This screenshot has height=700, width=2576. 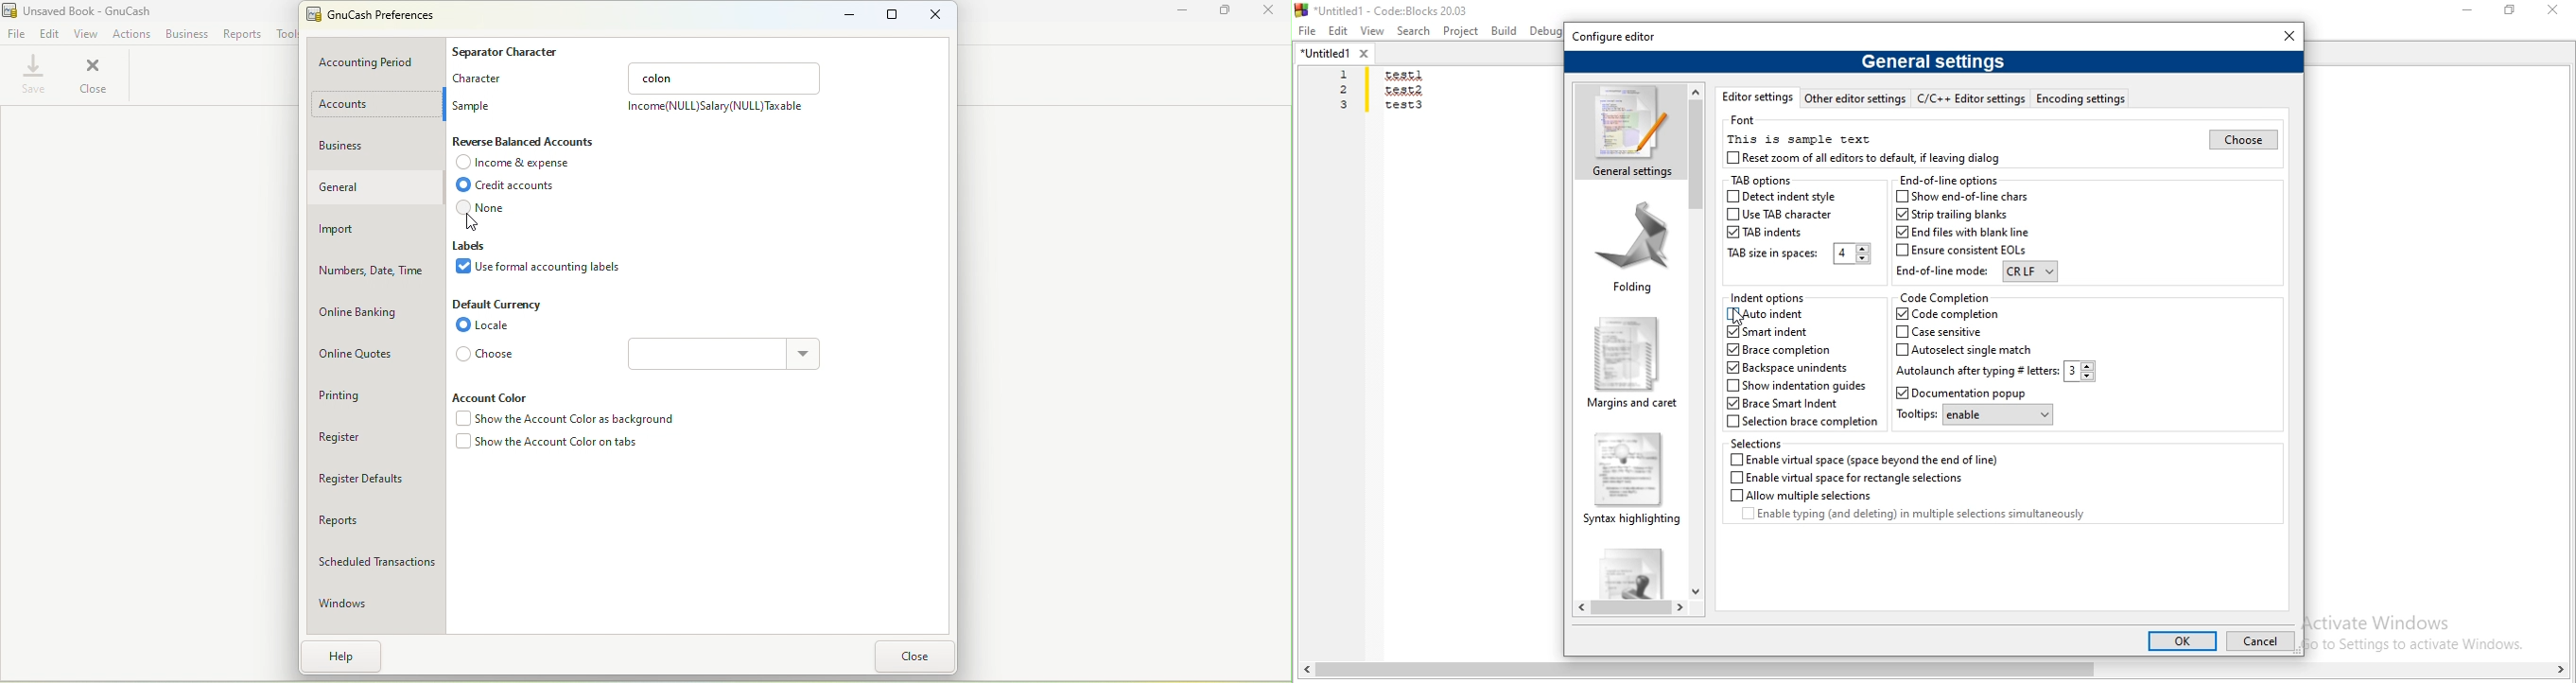 What do you see at coordinates (1740, 318) in the screenshot?
I see `cursor` at bounding box center [1740, 318].